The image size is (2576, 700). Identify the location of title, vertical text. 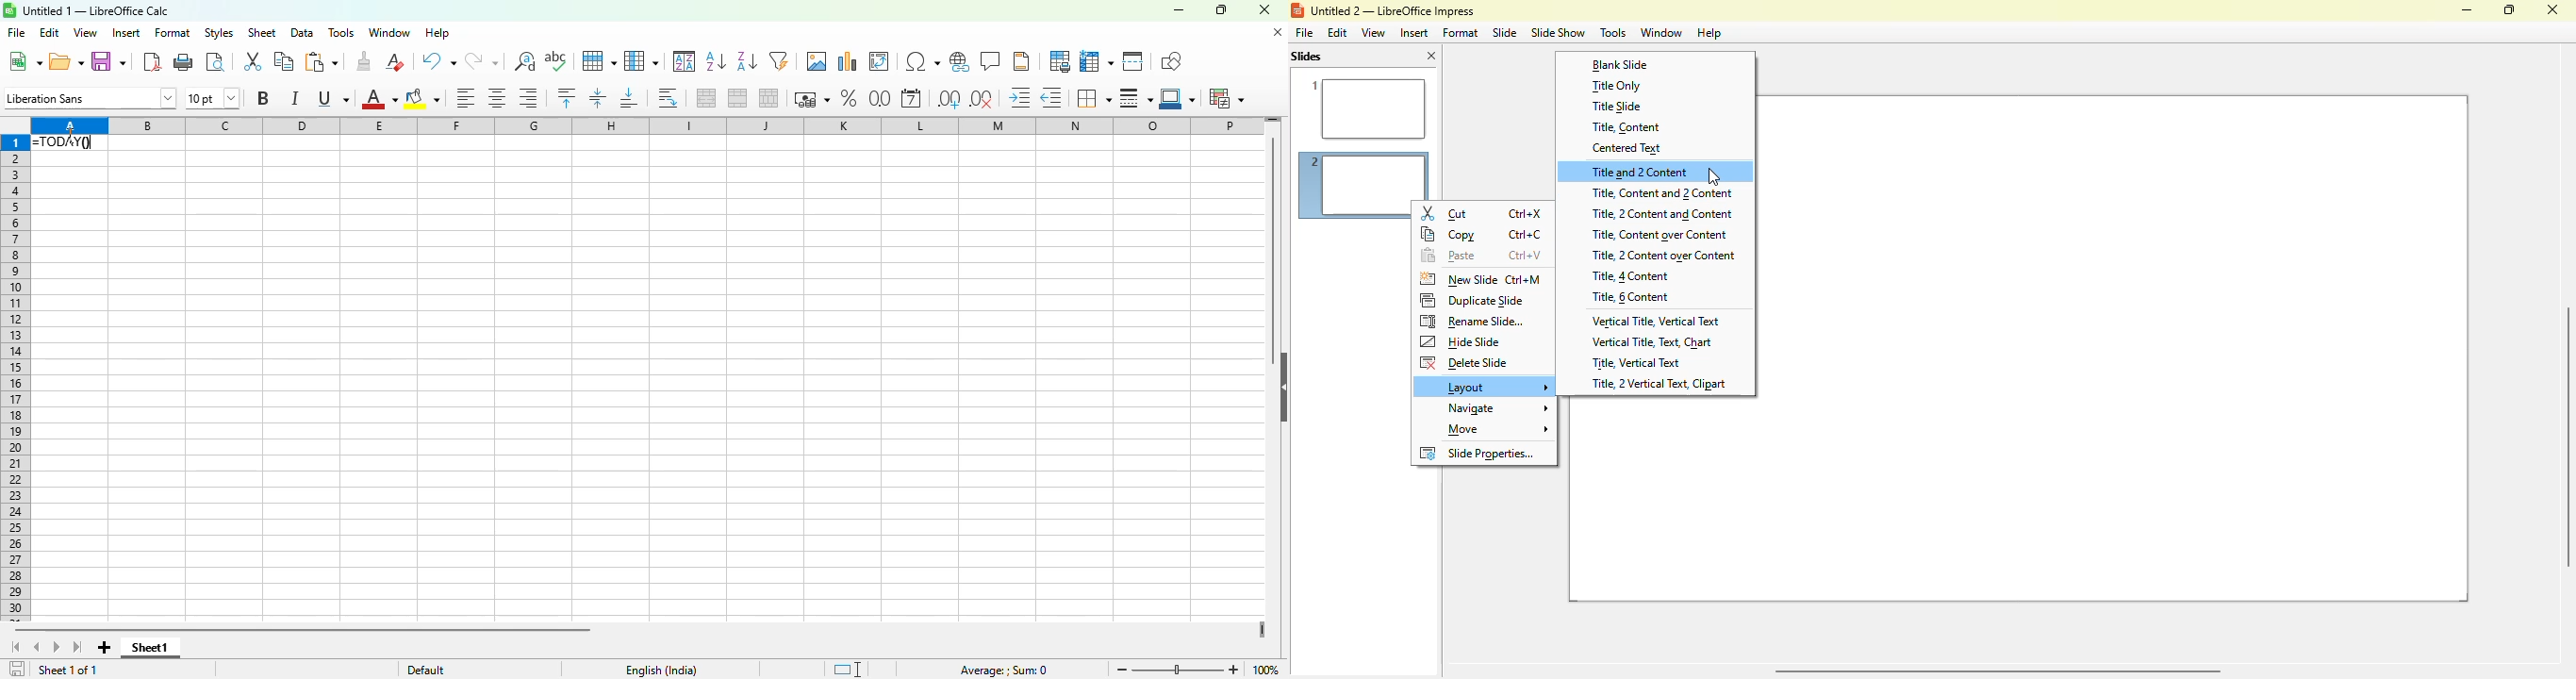
(1637, 363).